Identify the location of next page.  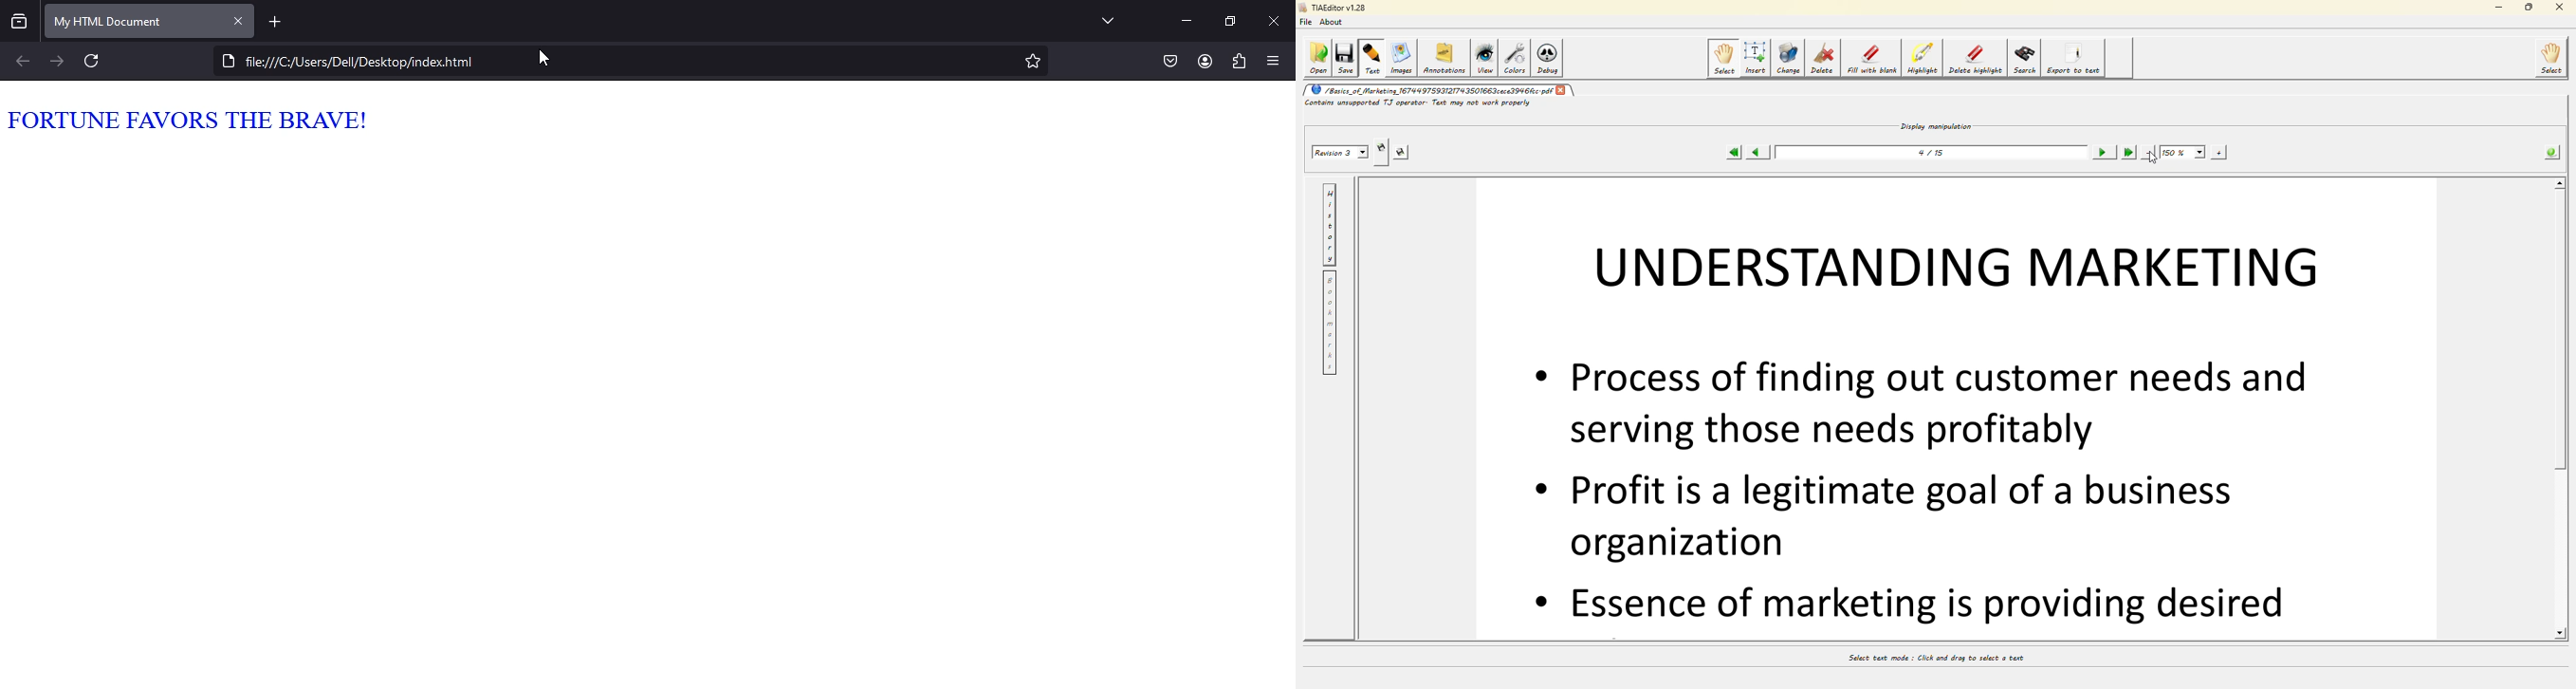
(2104, 152).